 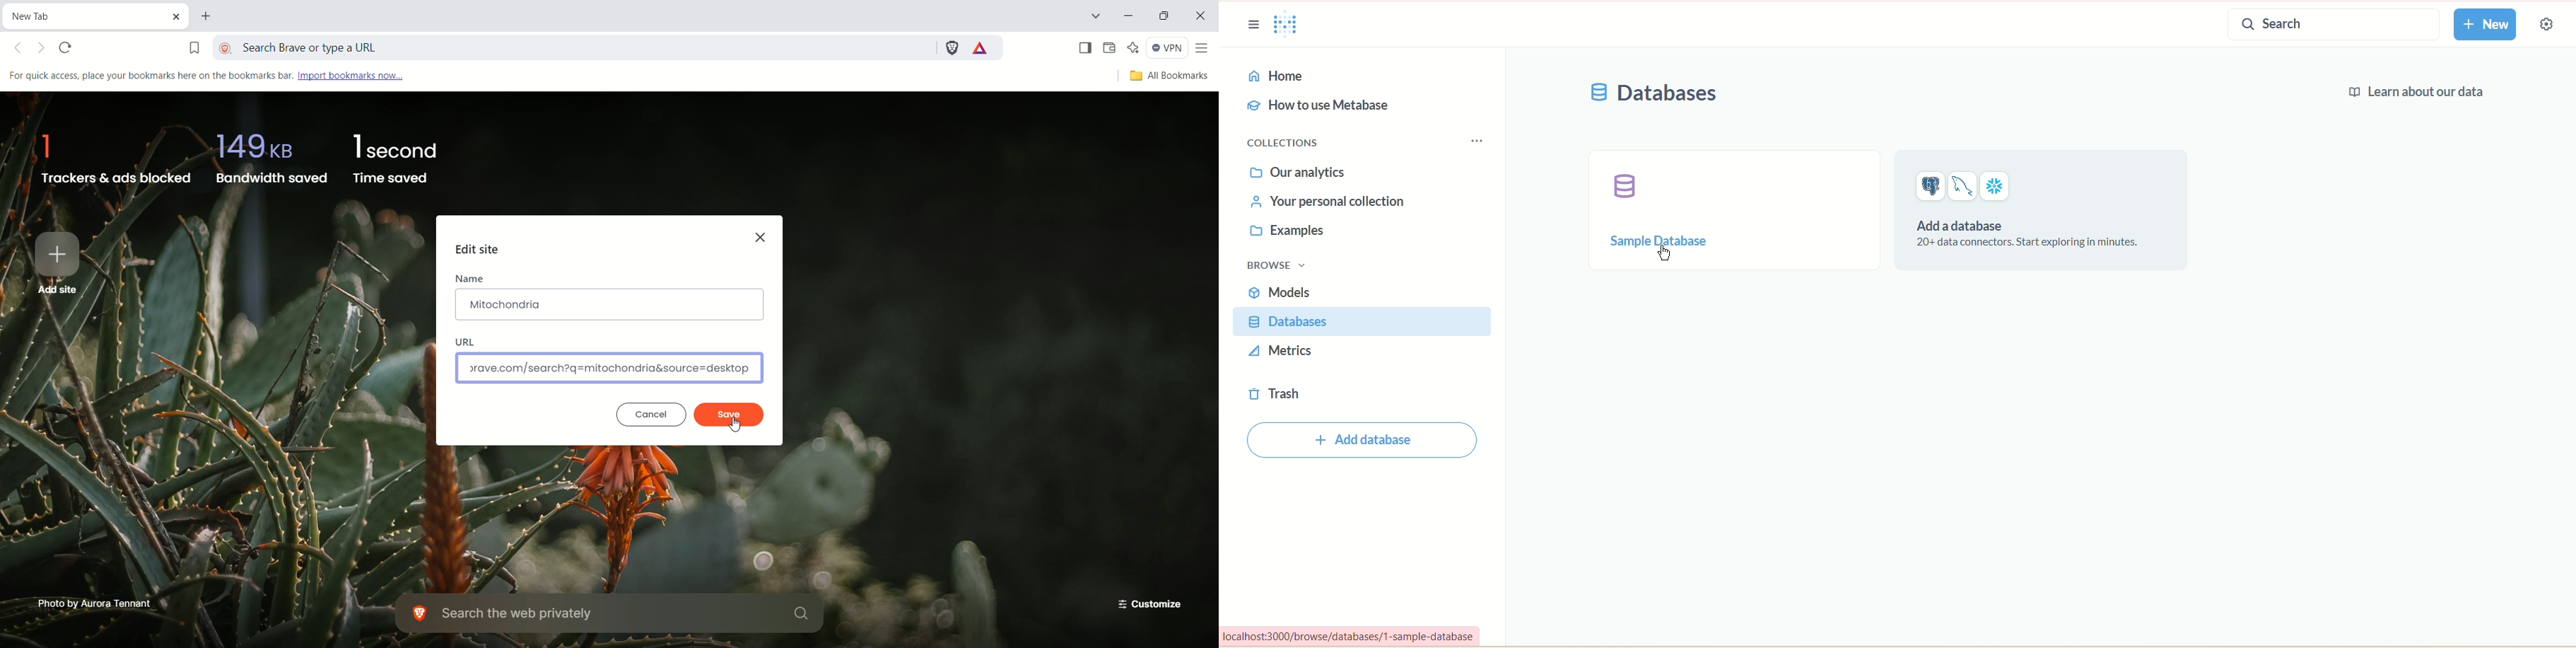 What do you see at coordinates (610, 368) in the screenshot?
I see `URL` at bounding box center [610, 368].